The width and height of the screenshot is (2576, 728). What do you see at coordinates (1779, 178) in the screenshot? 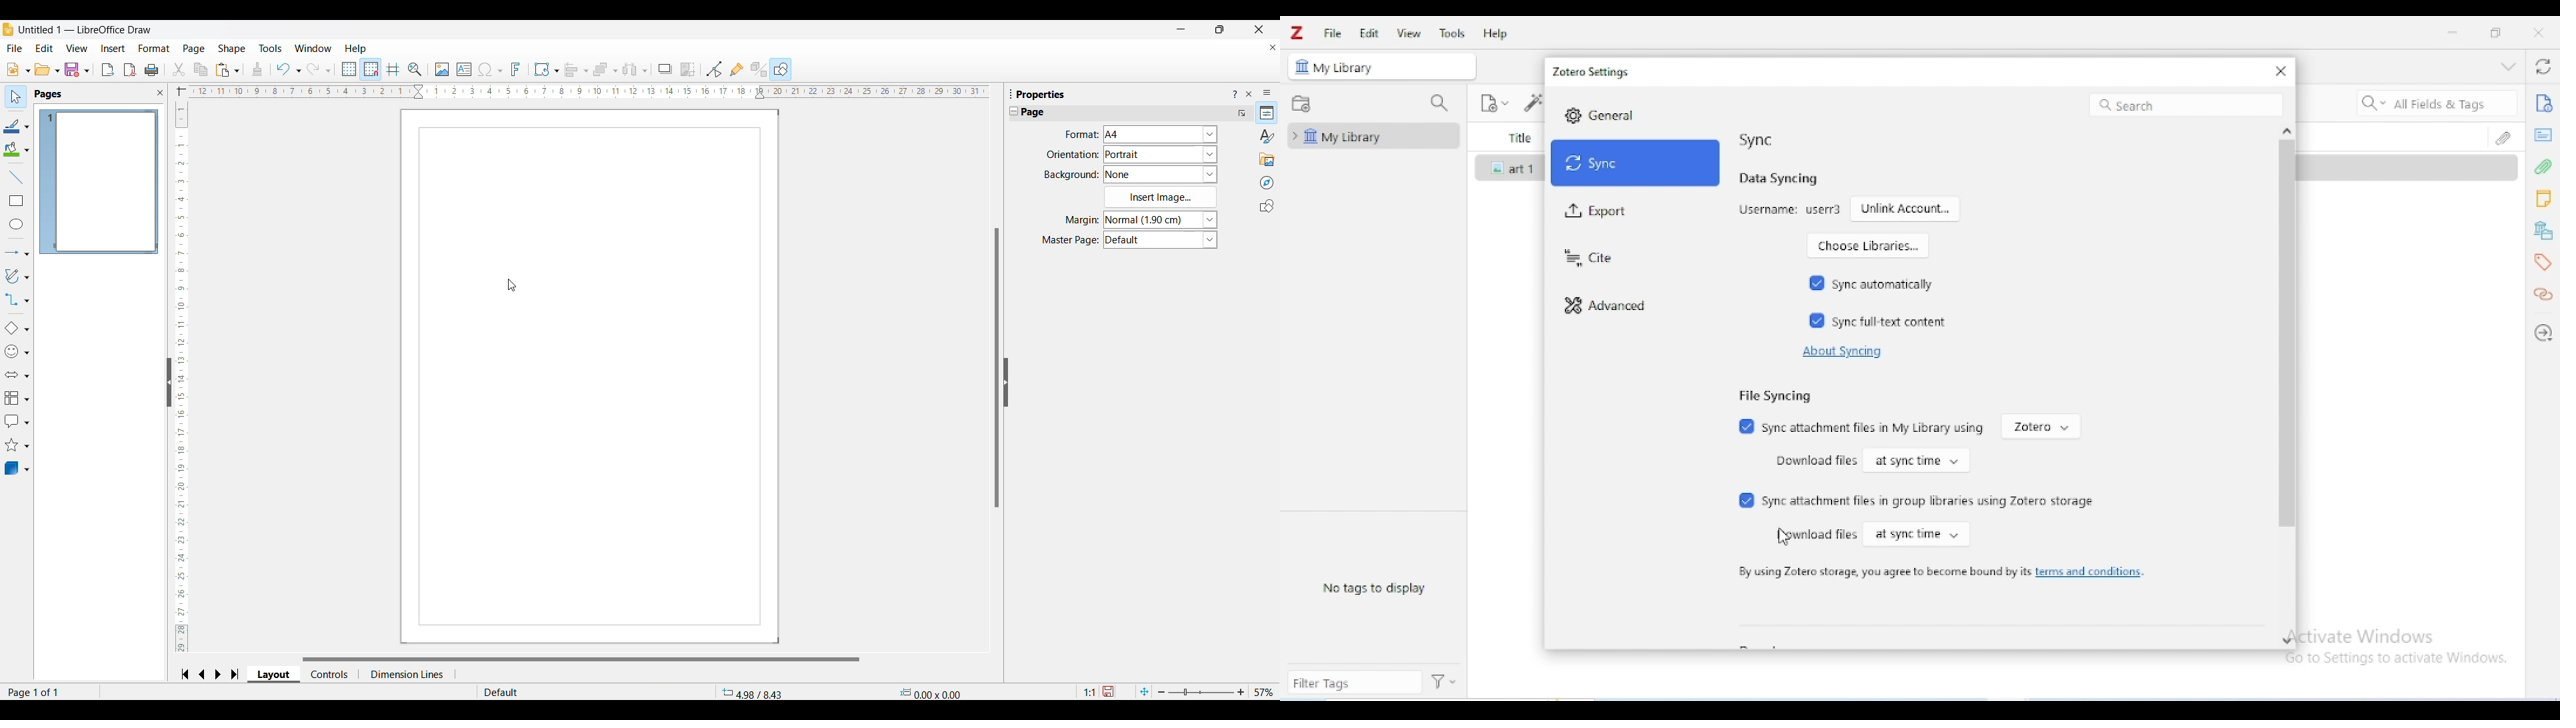
I see `data syncing` at bounding box center [1779, 178].